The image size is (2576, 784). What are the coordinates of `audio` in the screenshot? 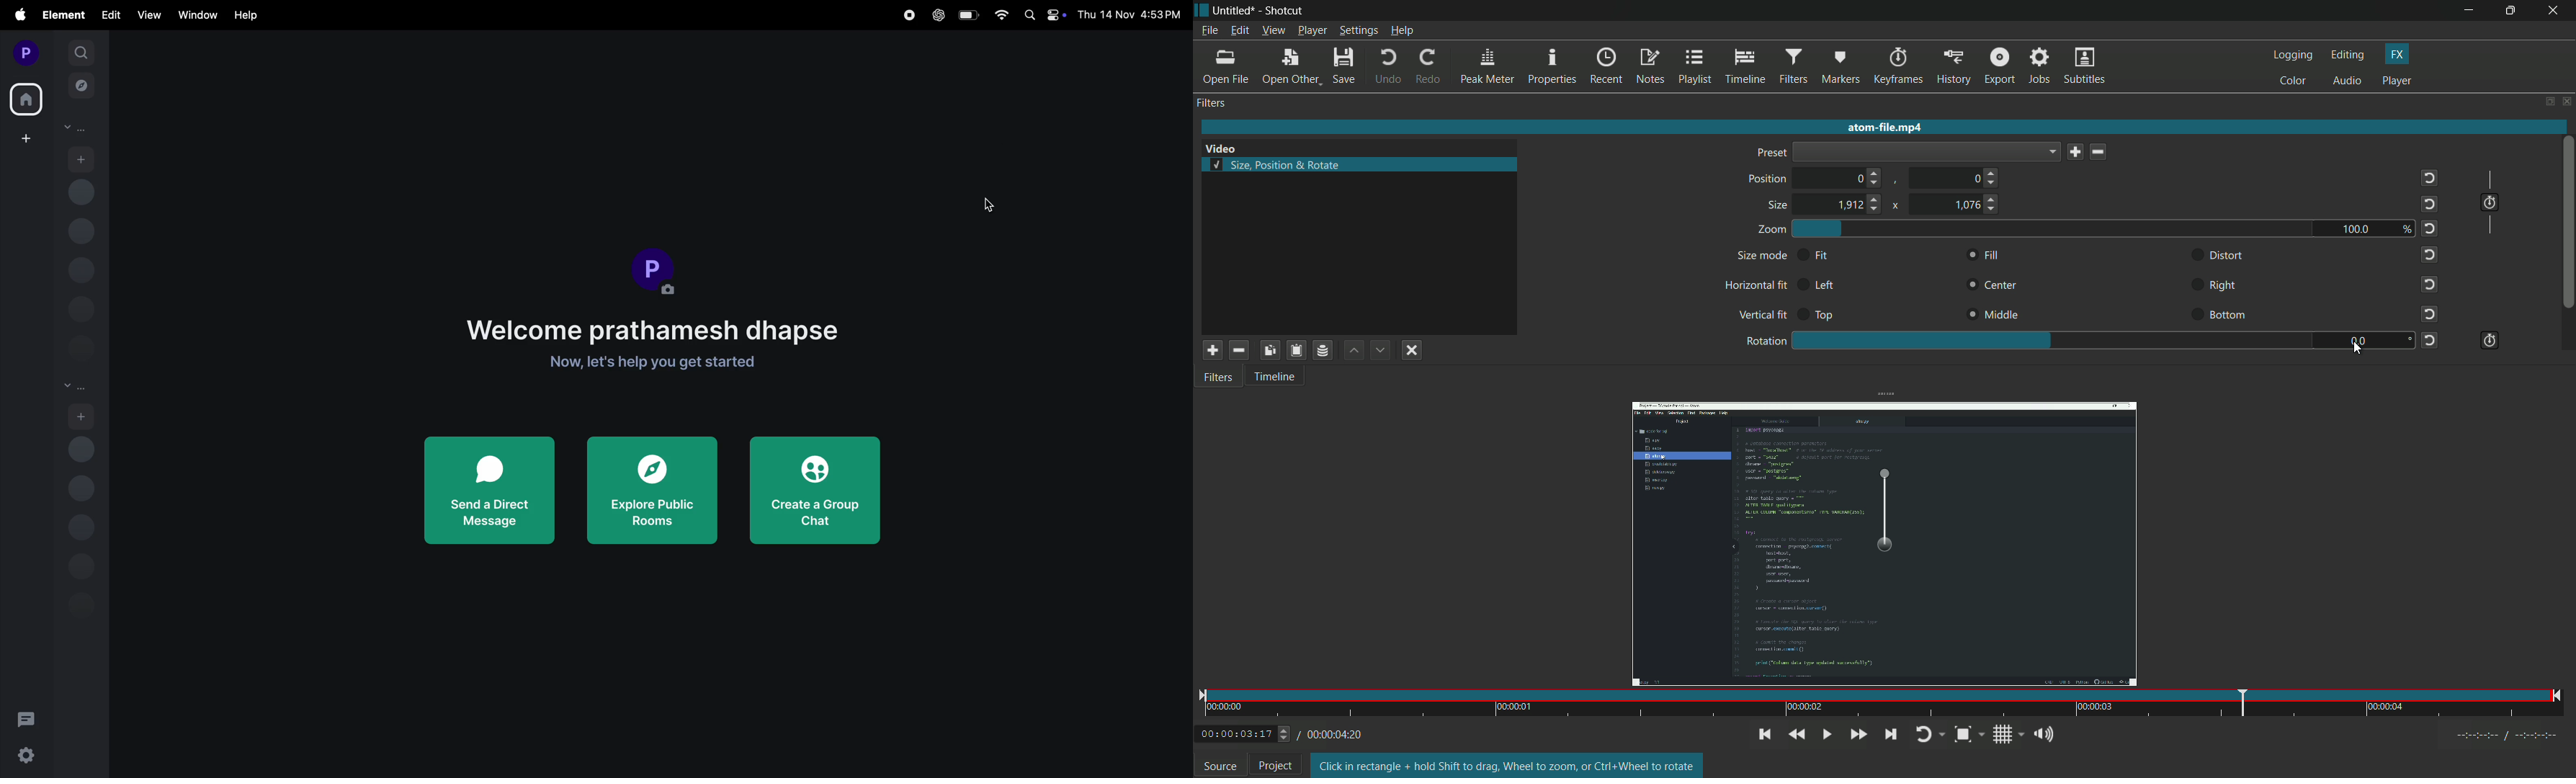 It's located at (2348, 81).